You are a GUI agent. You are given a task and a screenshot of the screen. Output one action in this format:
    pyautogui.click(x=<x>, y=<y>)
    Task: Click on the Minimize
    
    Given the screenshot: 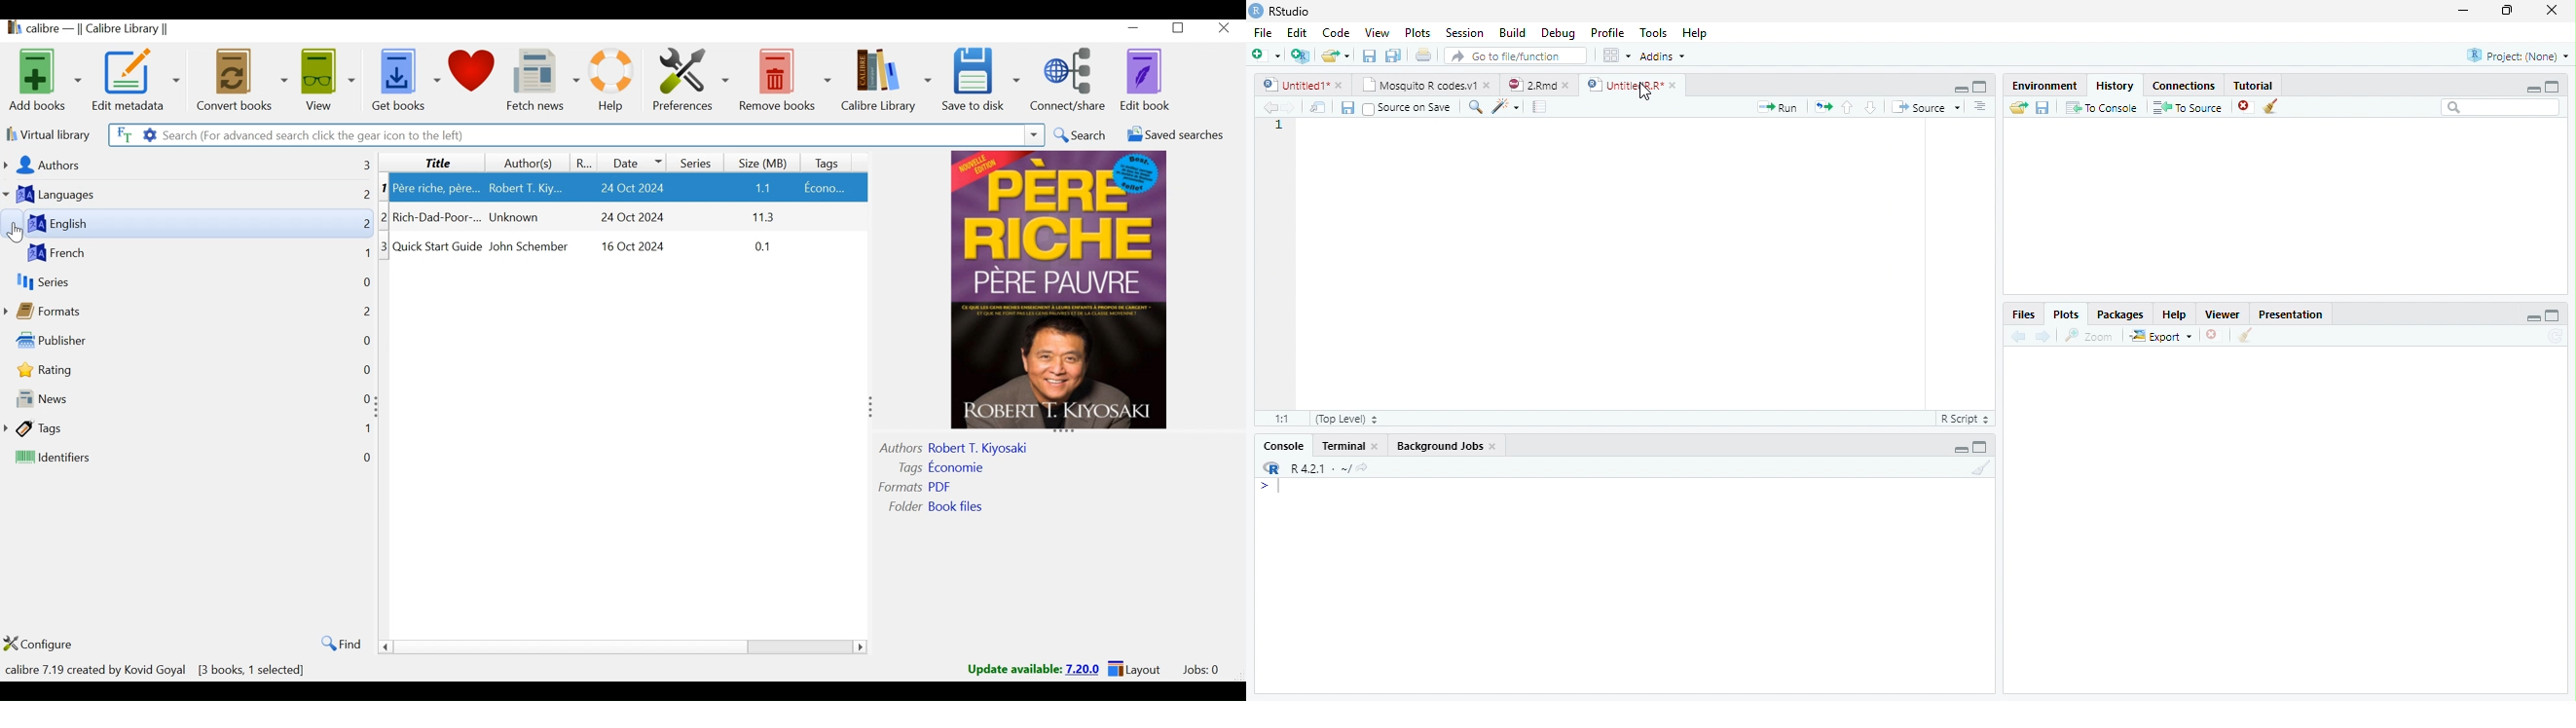 What is the action you would take?
    pyautogui.click(x=2532, y=90)
    